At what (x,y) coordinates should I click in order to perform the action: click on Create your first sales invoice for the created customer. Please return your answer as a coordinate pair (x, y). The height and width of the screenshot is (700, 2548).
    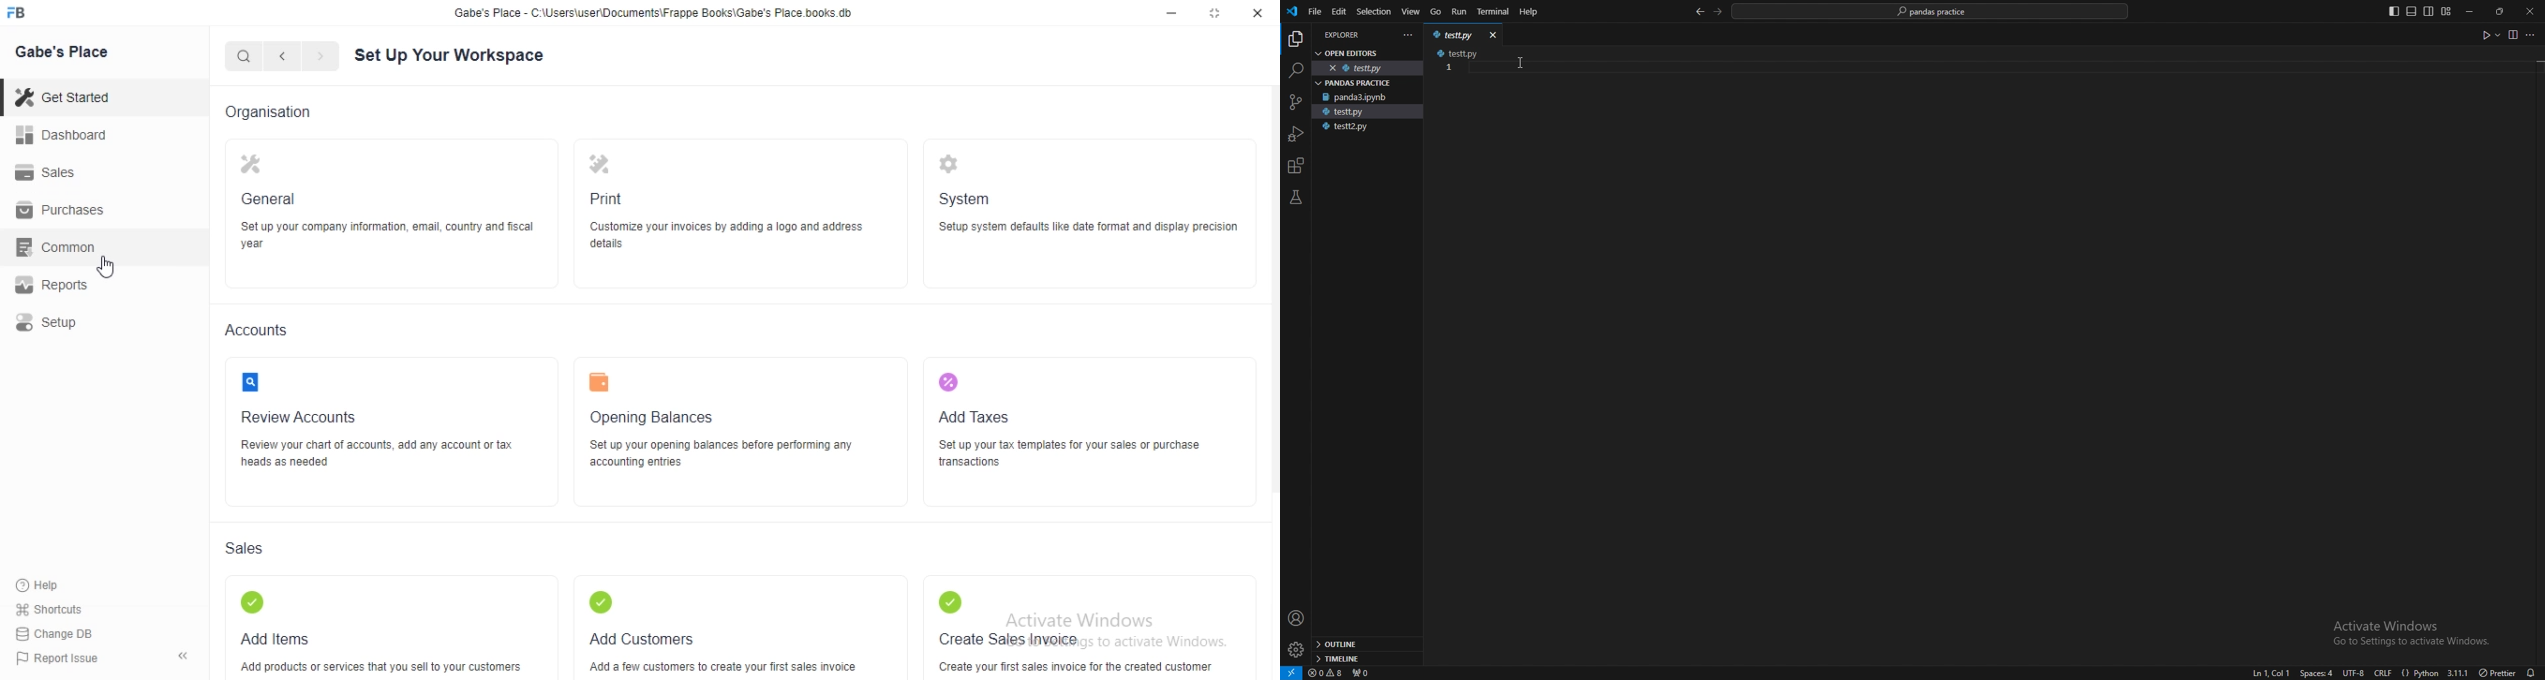
    Looking at the image, I should click on (1076, 667).